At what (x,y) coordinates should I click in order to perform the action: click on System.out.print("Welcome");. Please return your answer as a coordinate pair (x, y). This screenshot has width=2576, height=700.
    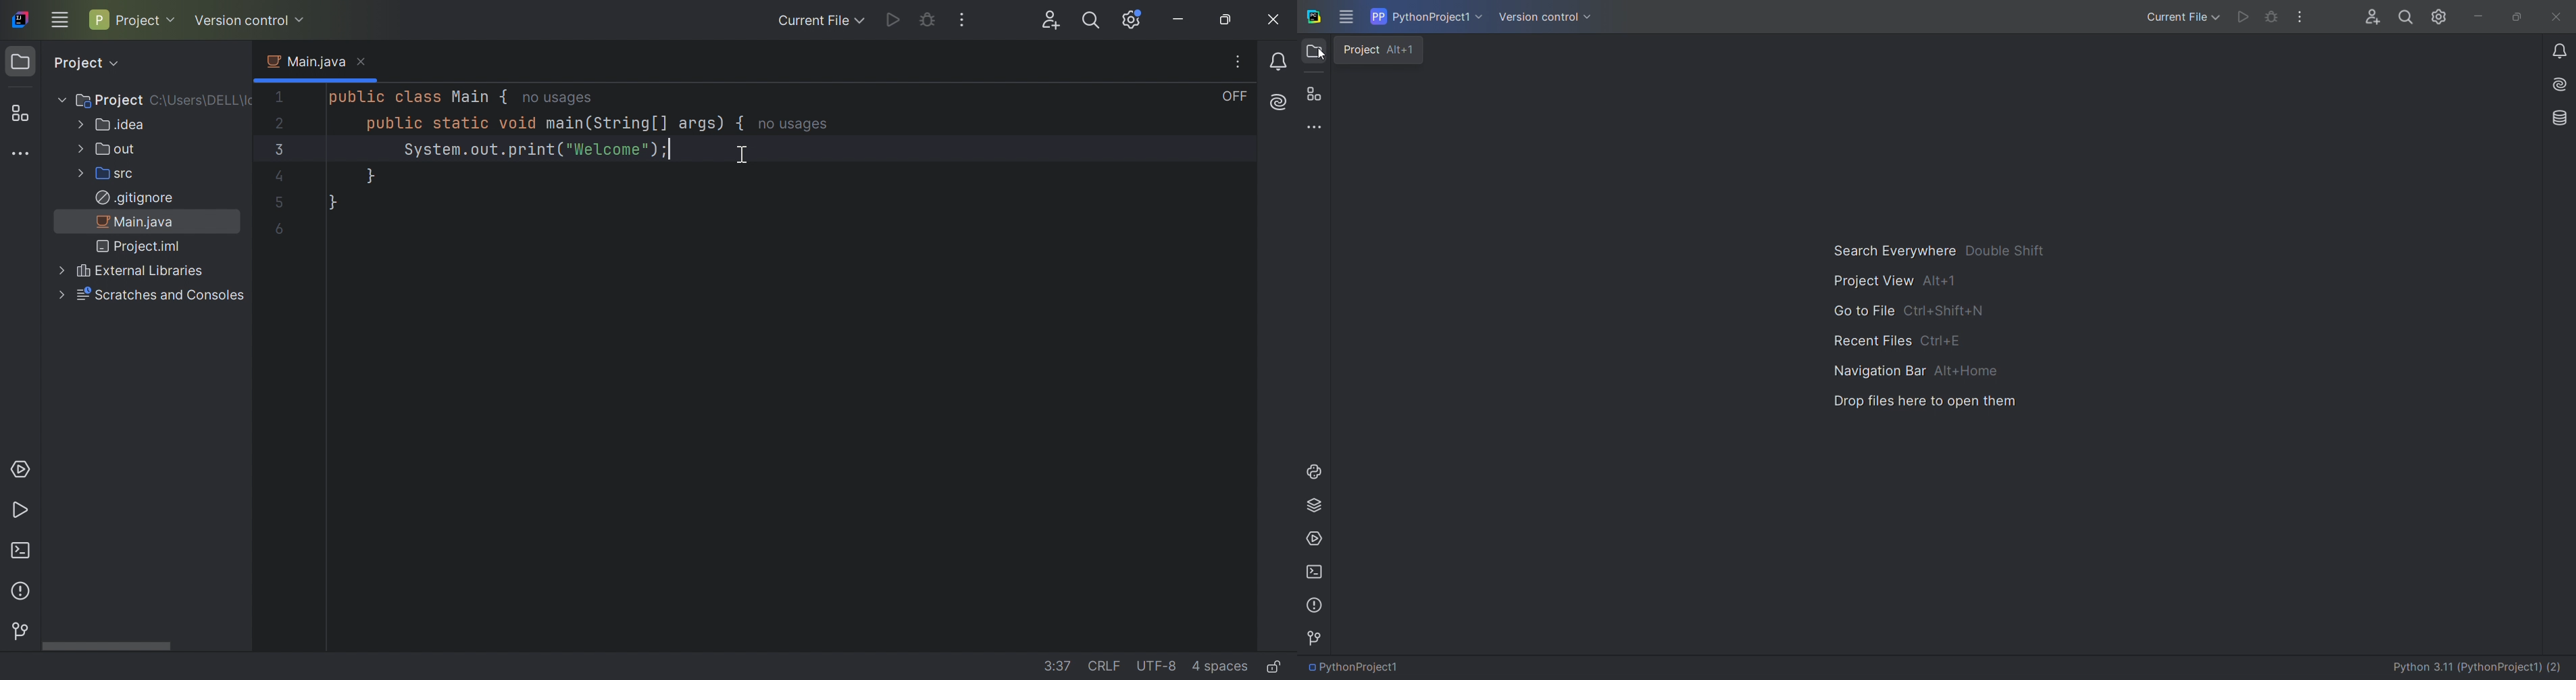
    Looking at the image, I should click on (527, 151).